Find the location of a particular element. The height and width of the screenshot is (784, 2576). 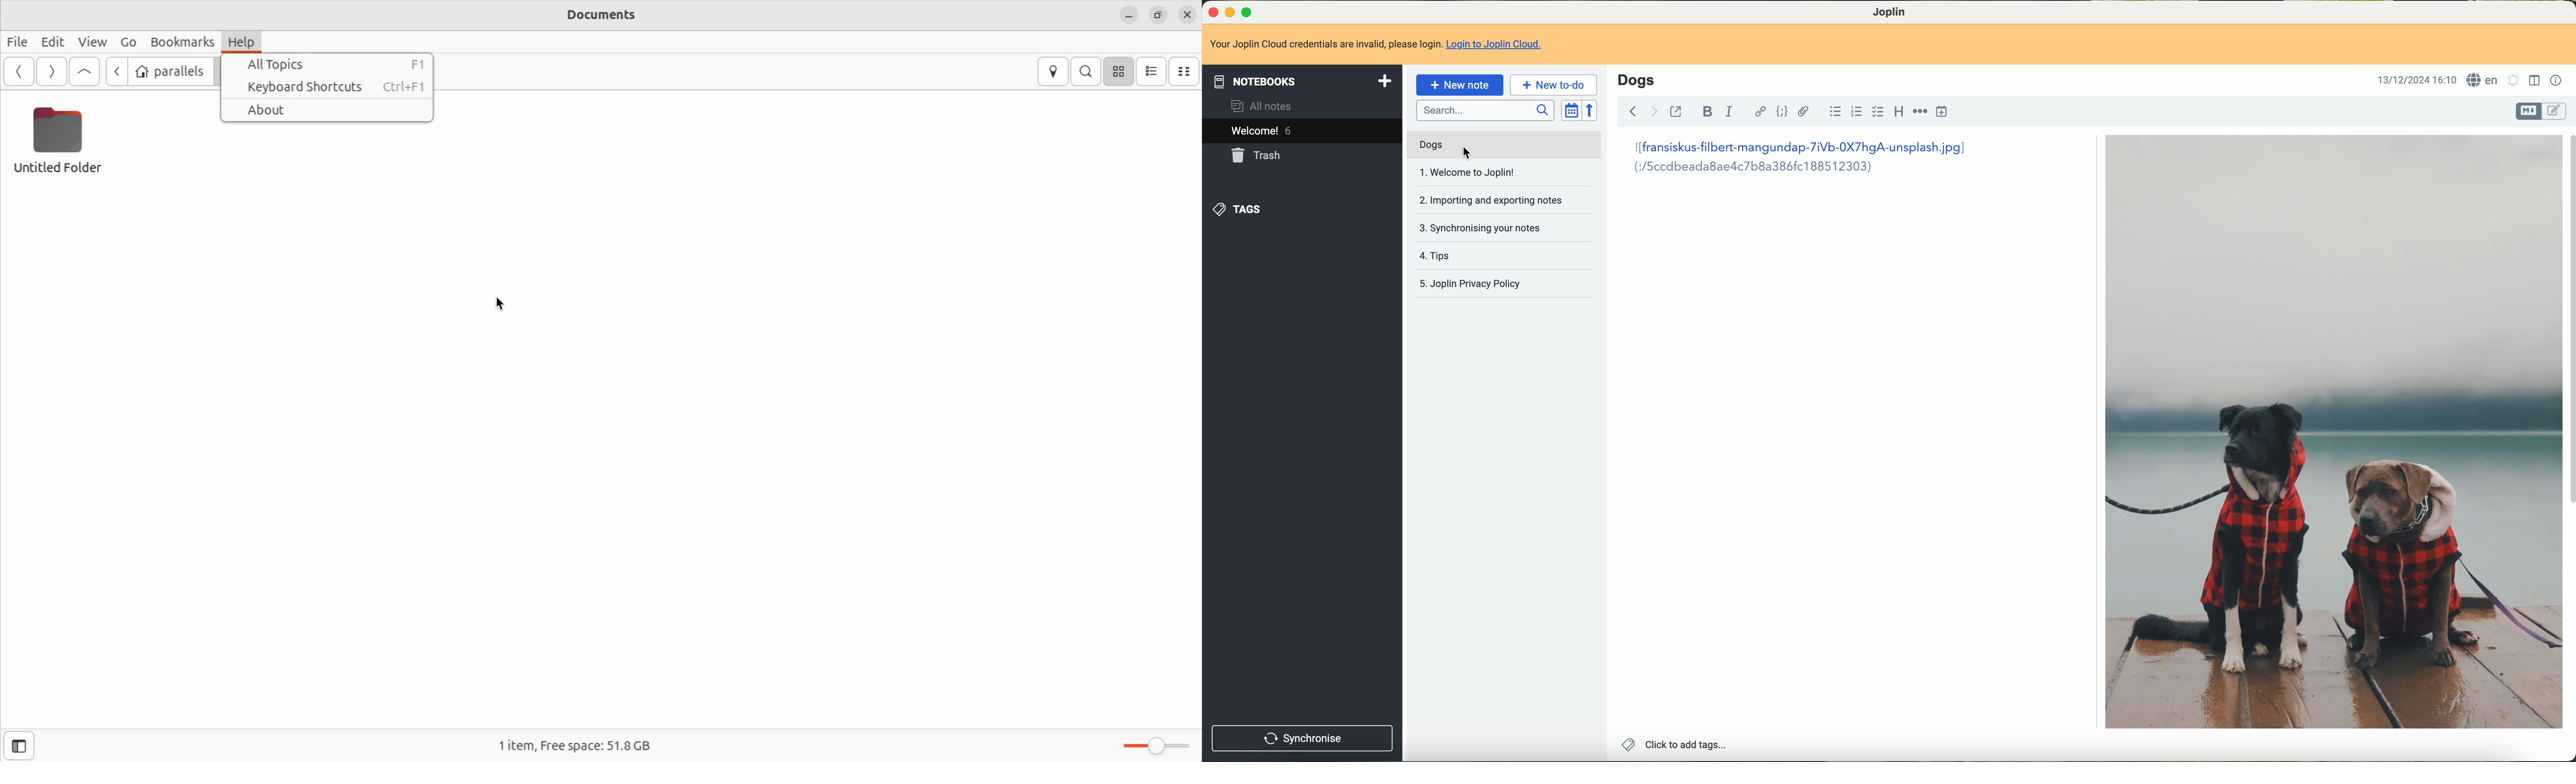

minimize is located at coordinates (1128, 14).